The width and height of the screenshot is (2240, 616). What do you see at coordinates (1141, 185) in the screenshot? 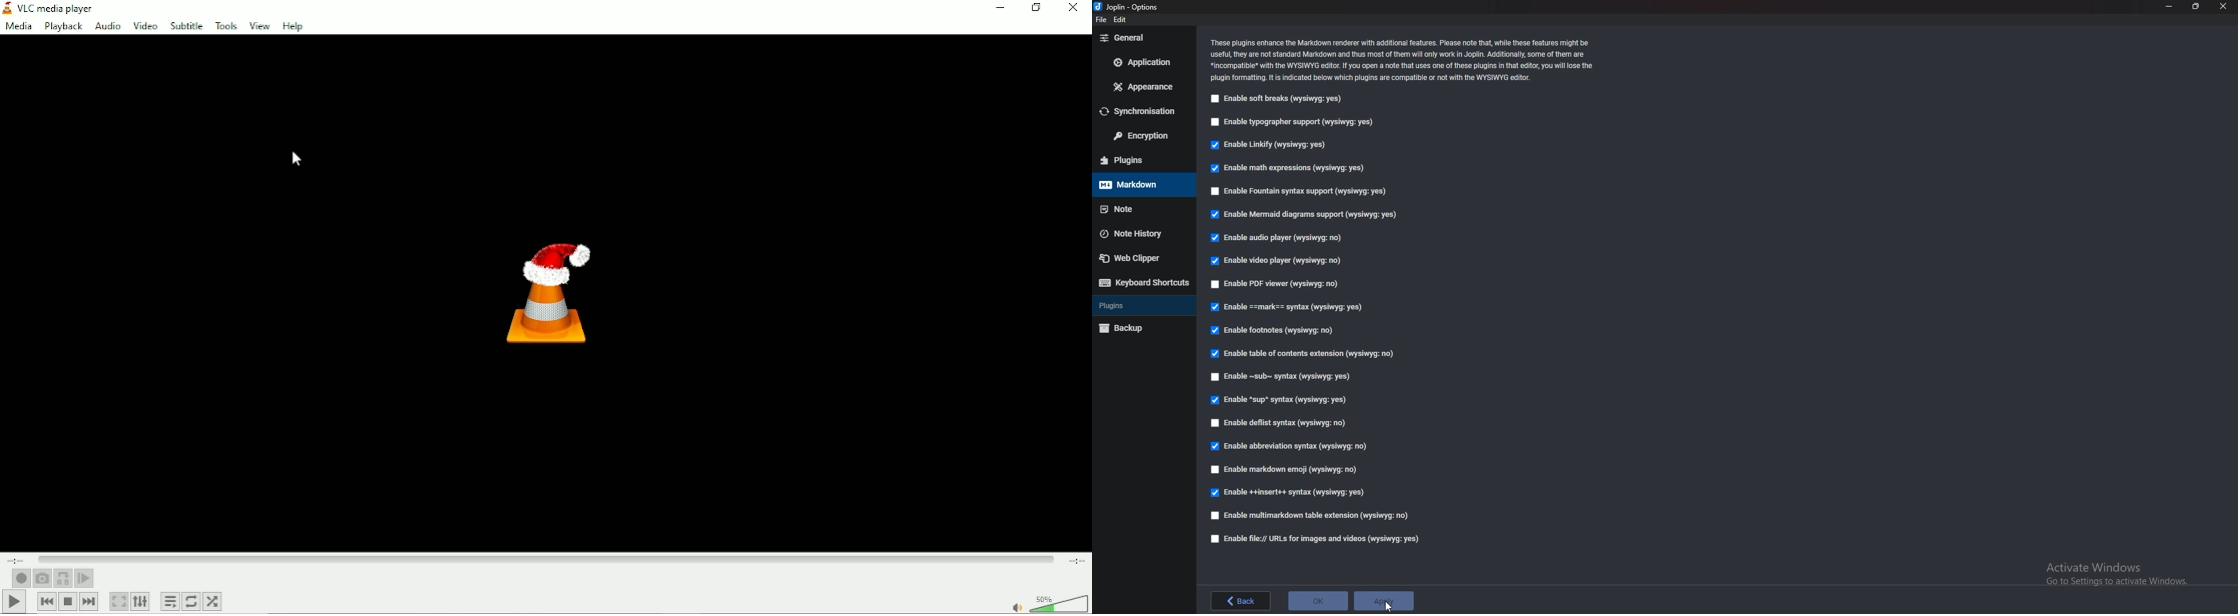
I see `markdown` at bounding box center [1141, 185].